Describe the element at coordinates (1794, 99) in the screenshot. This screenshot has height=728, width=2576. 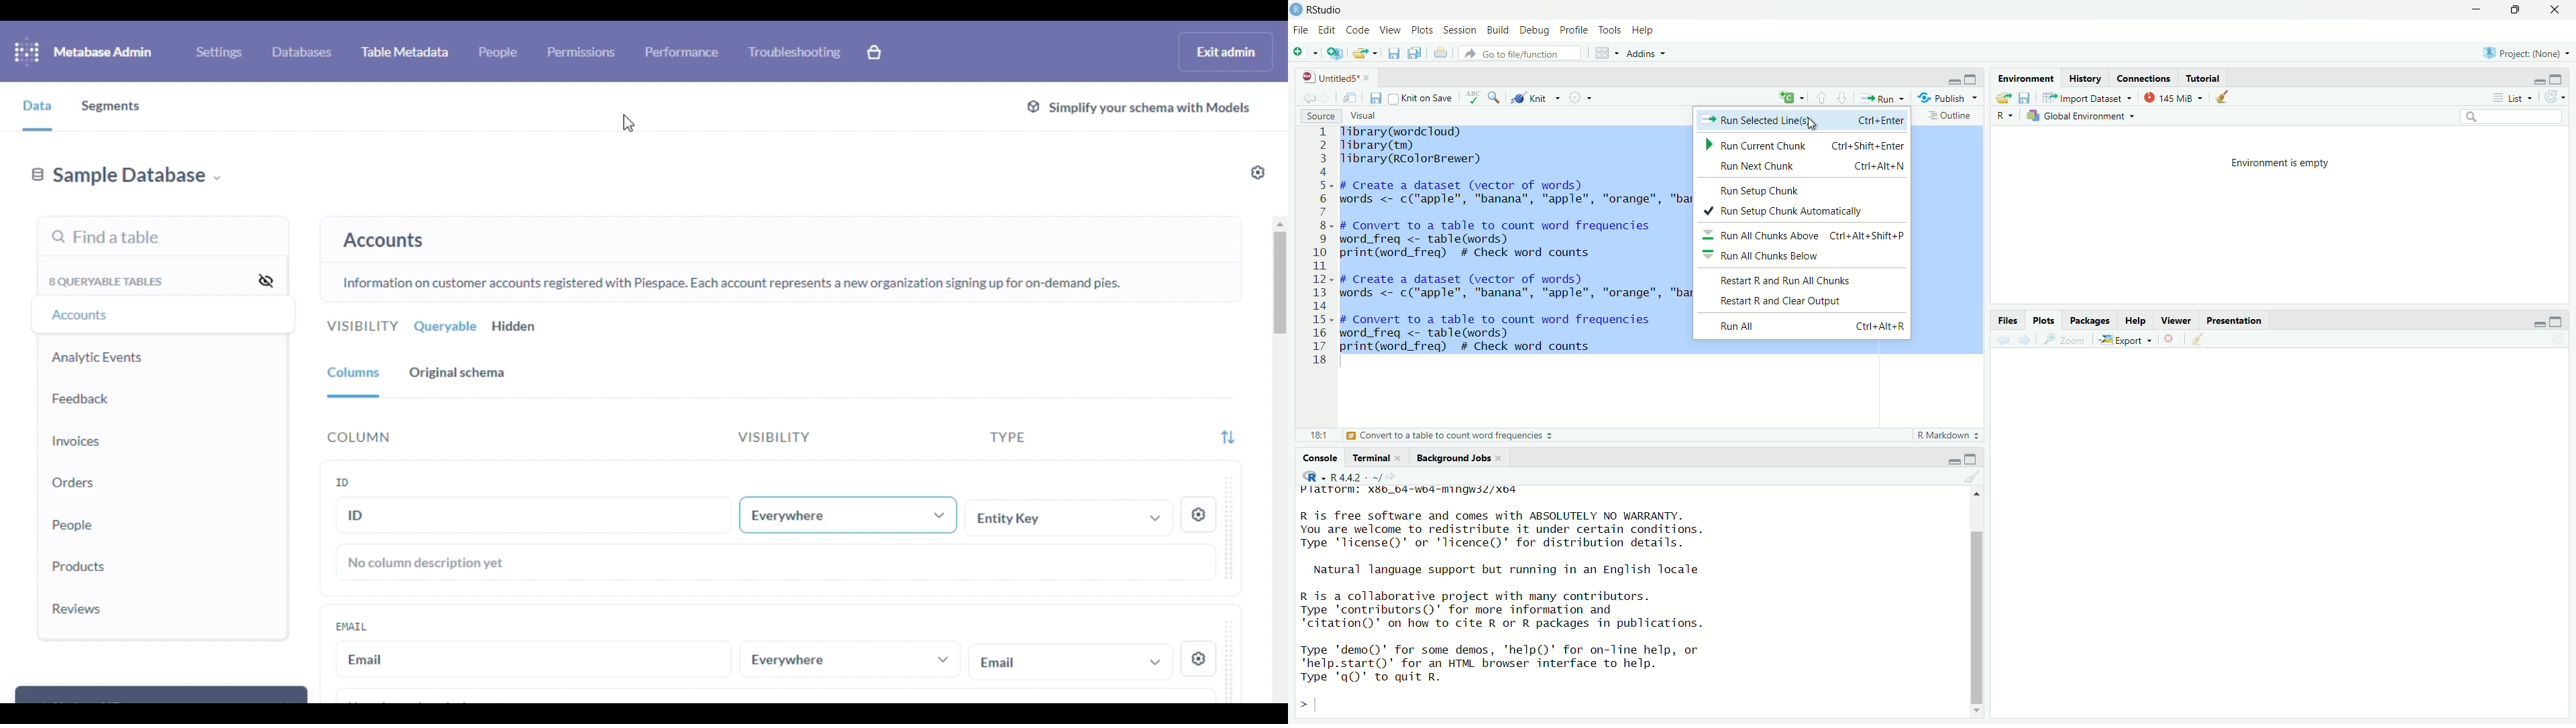
I see `create file` at that location.